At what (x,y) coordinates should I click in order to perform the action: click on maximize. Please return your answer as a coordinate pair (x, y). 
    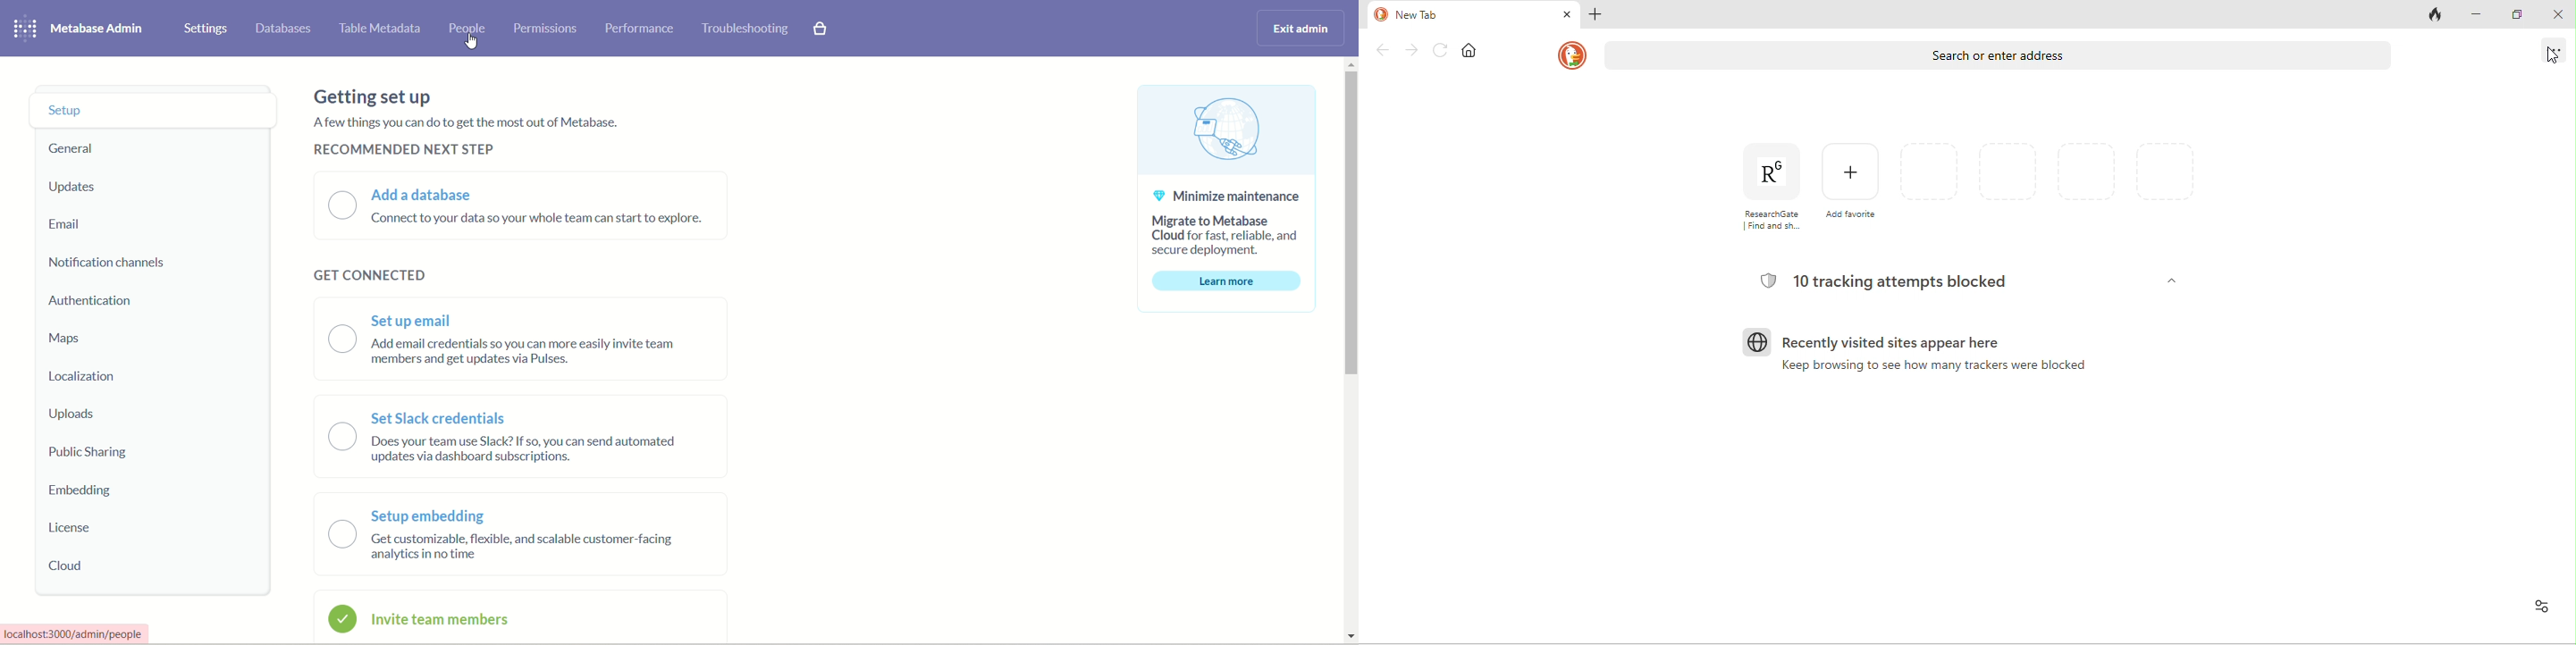
    Looking at the image, I should click on (2520, 16).